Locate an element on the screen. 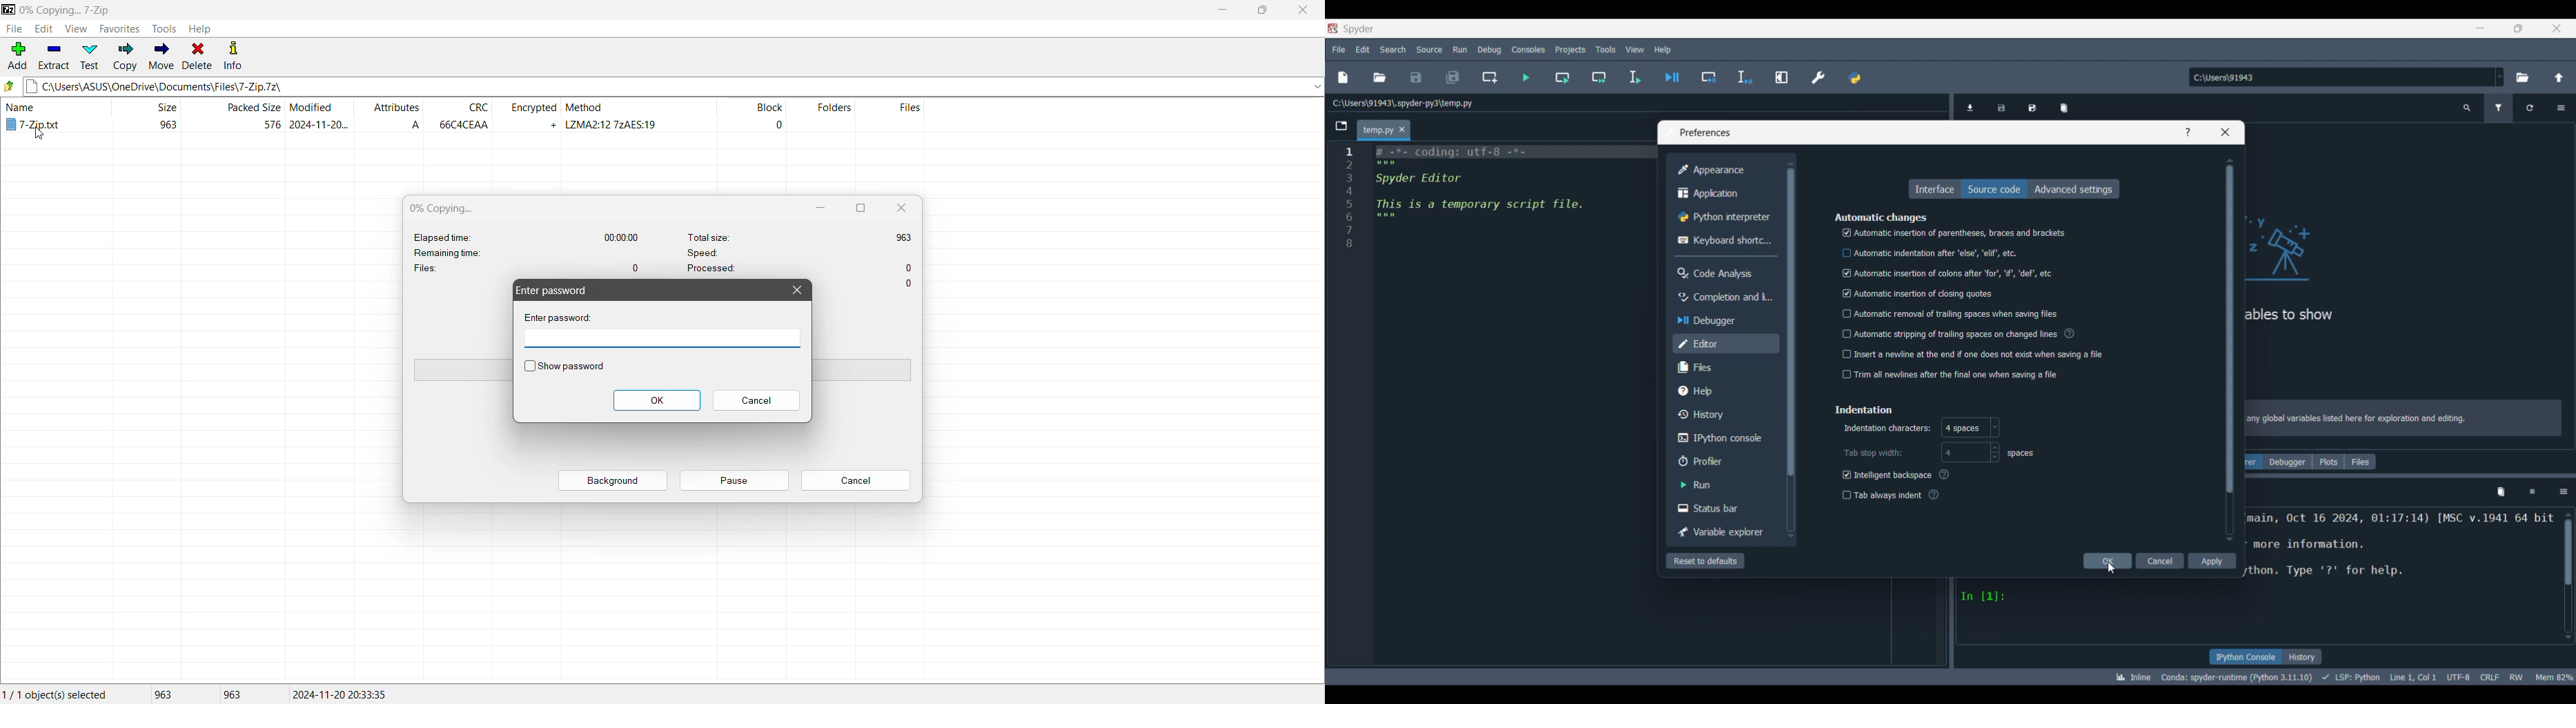 This screenshot has height=728, width=2576. Options is located at coordinates (2561, 108).